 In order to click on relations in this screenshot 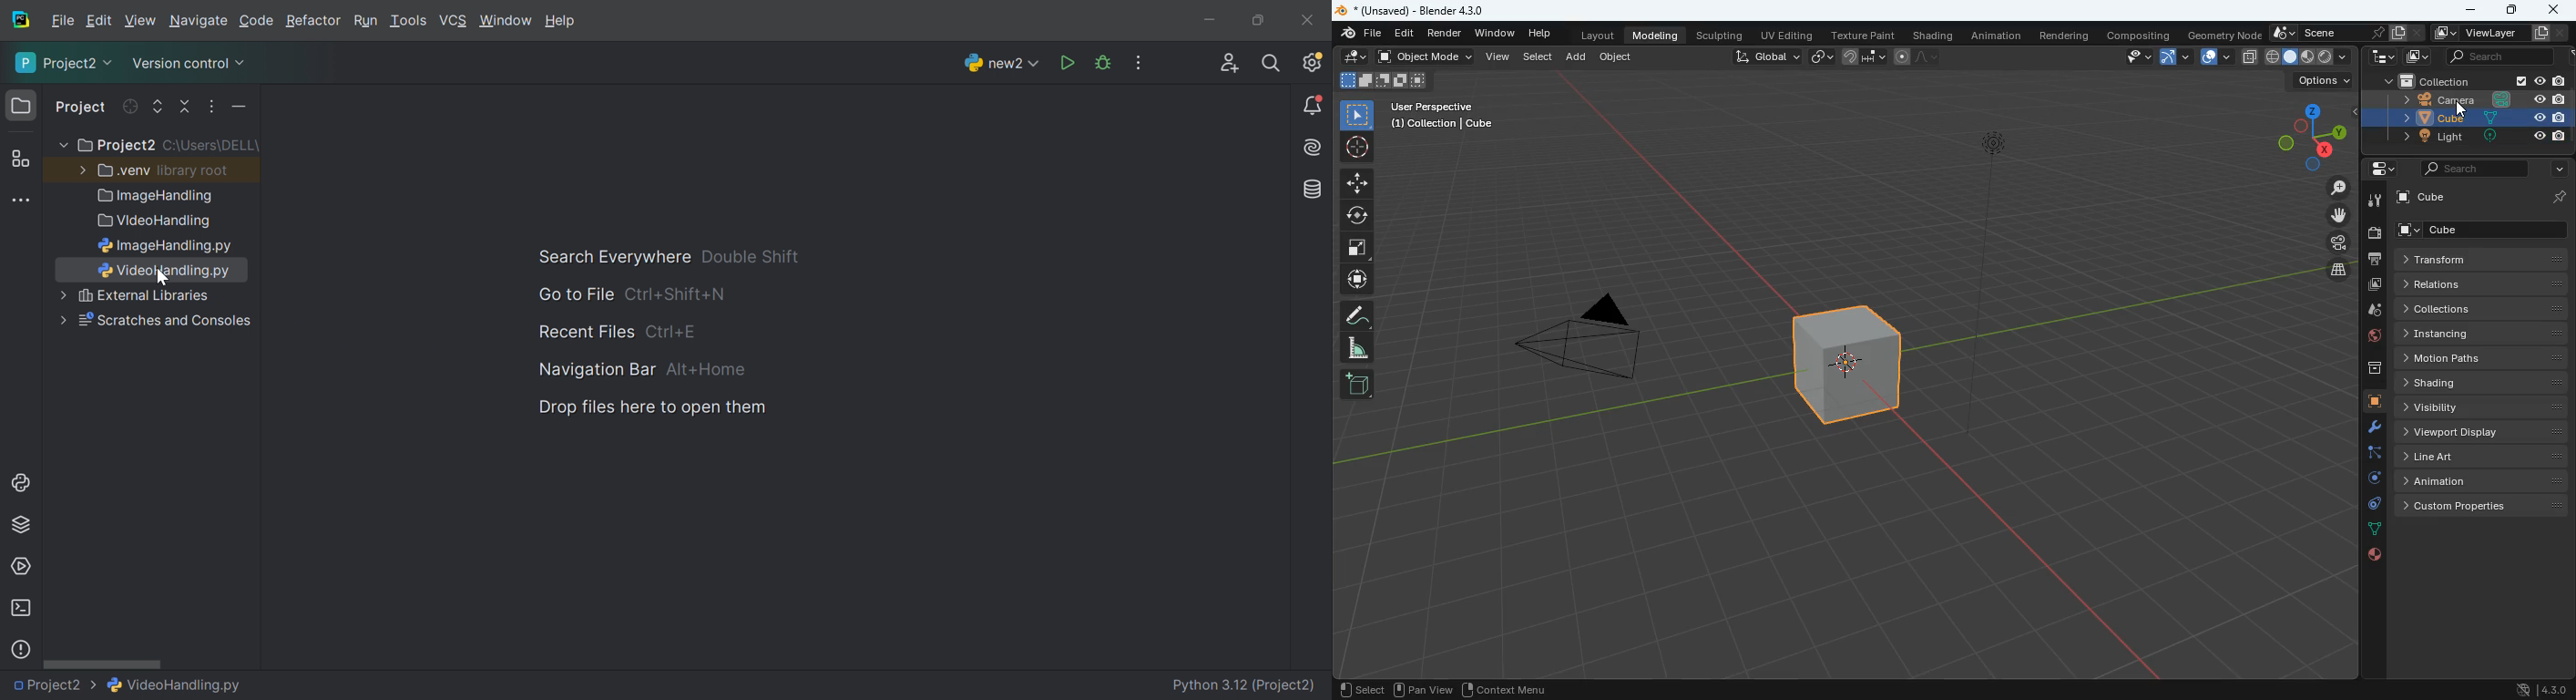, I will do `click(2481, 284)`.